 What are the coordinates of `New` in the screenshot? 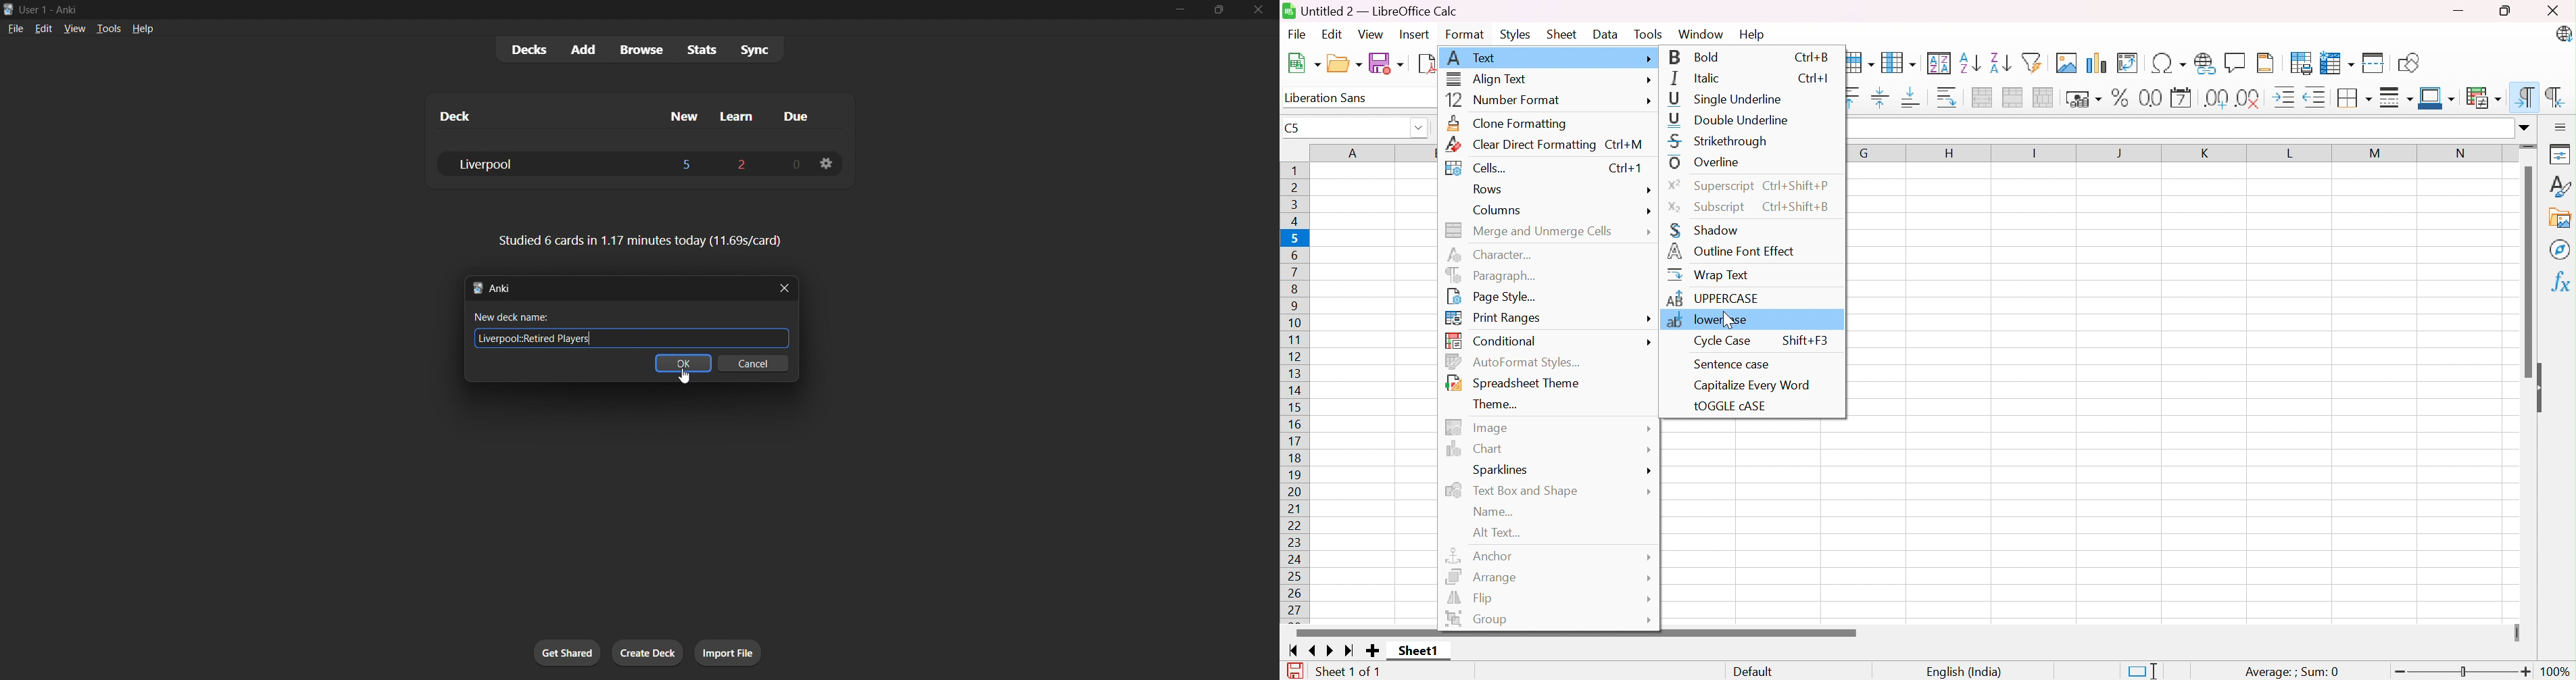 It's located at (1303, 64).